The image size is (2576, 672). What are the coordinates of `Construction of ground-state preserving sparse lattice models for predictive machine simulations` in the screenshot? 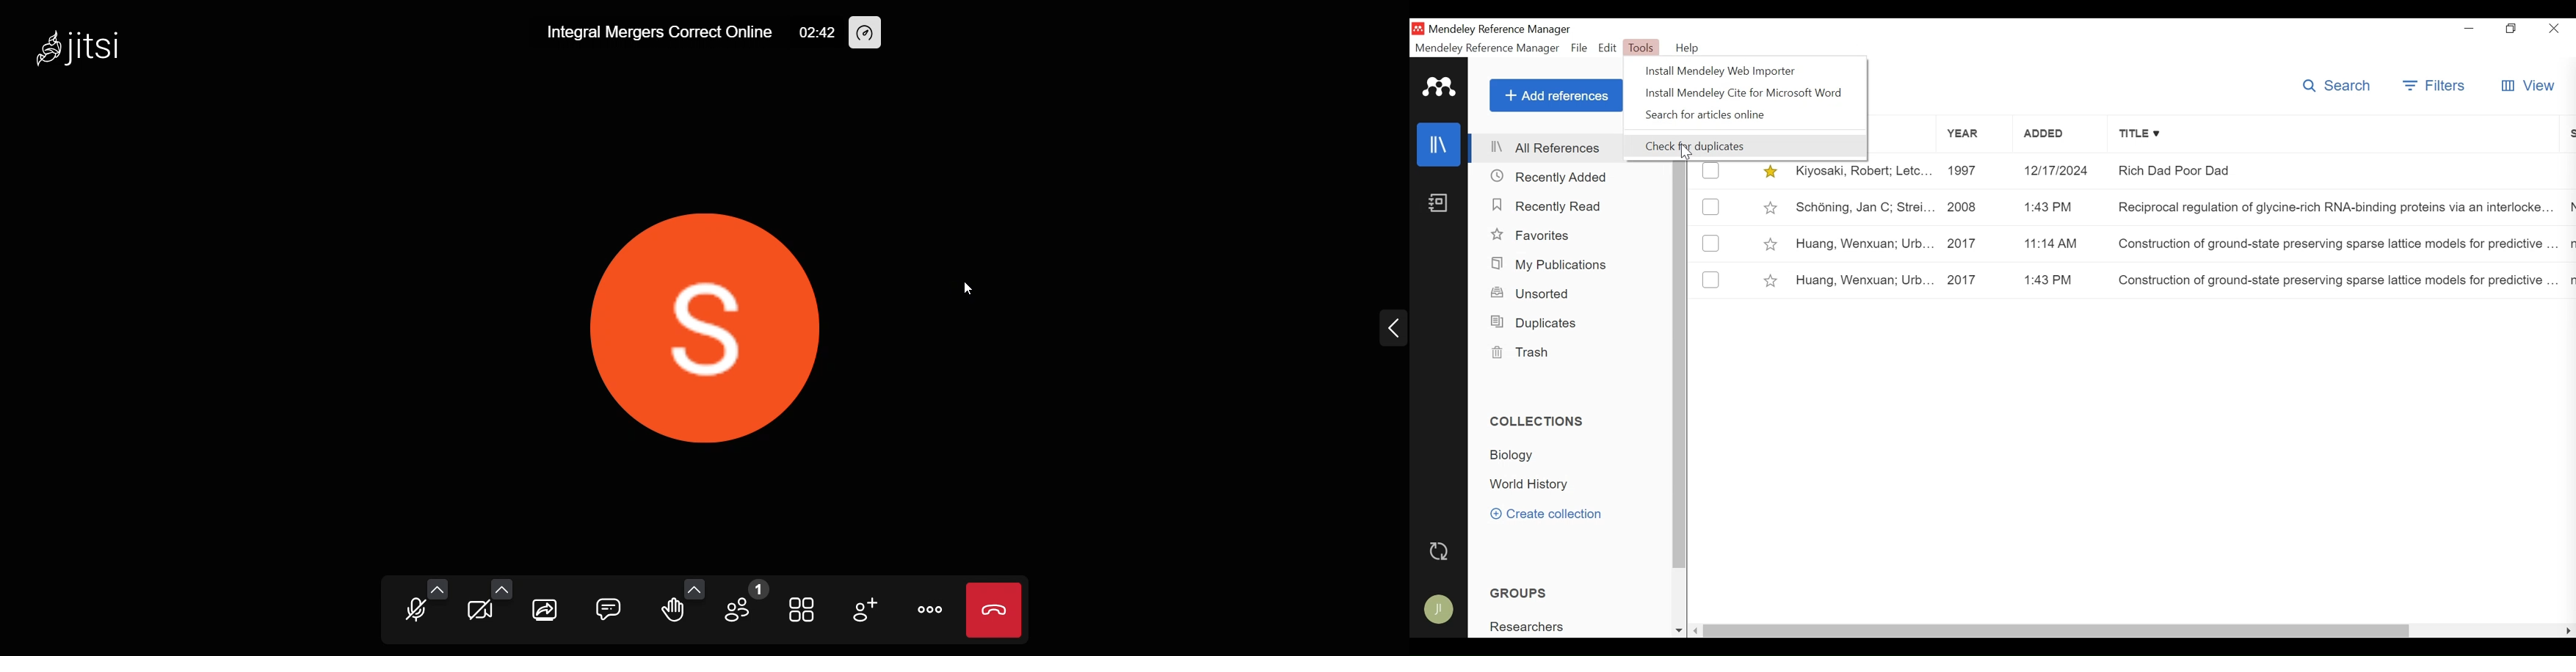 It's located at (2336, 246).